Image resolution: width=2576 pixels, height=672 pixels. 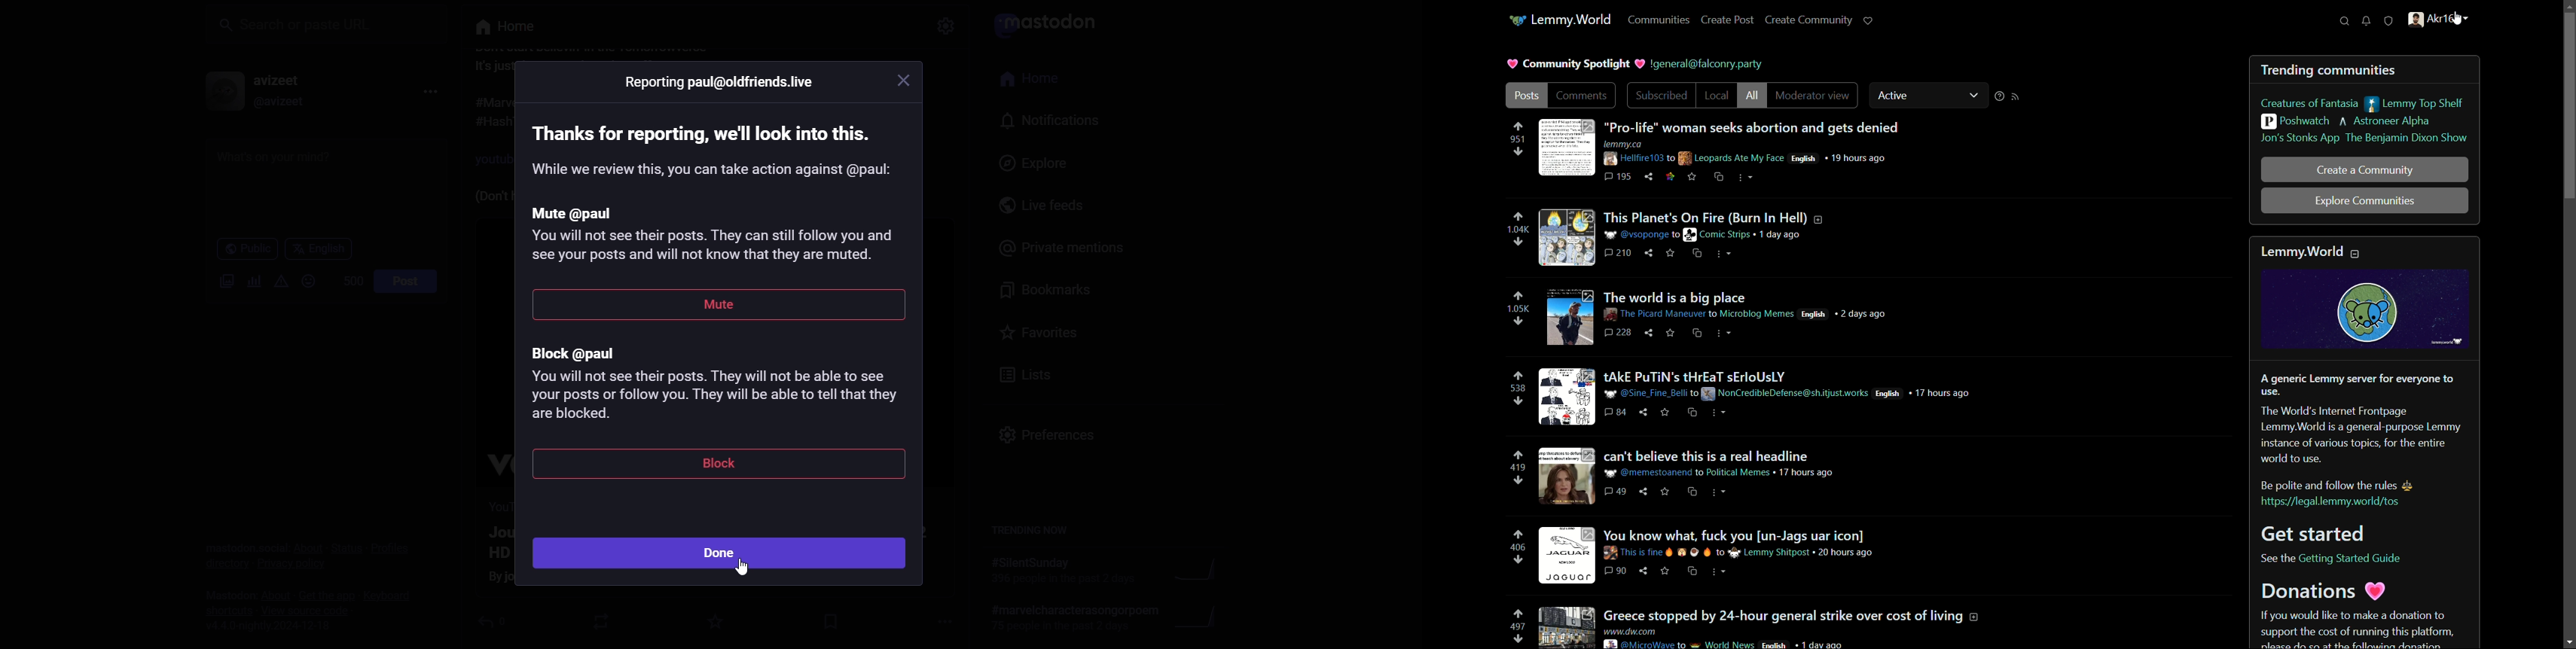 I want to click on more, so click(x=424, y=93).